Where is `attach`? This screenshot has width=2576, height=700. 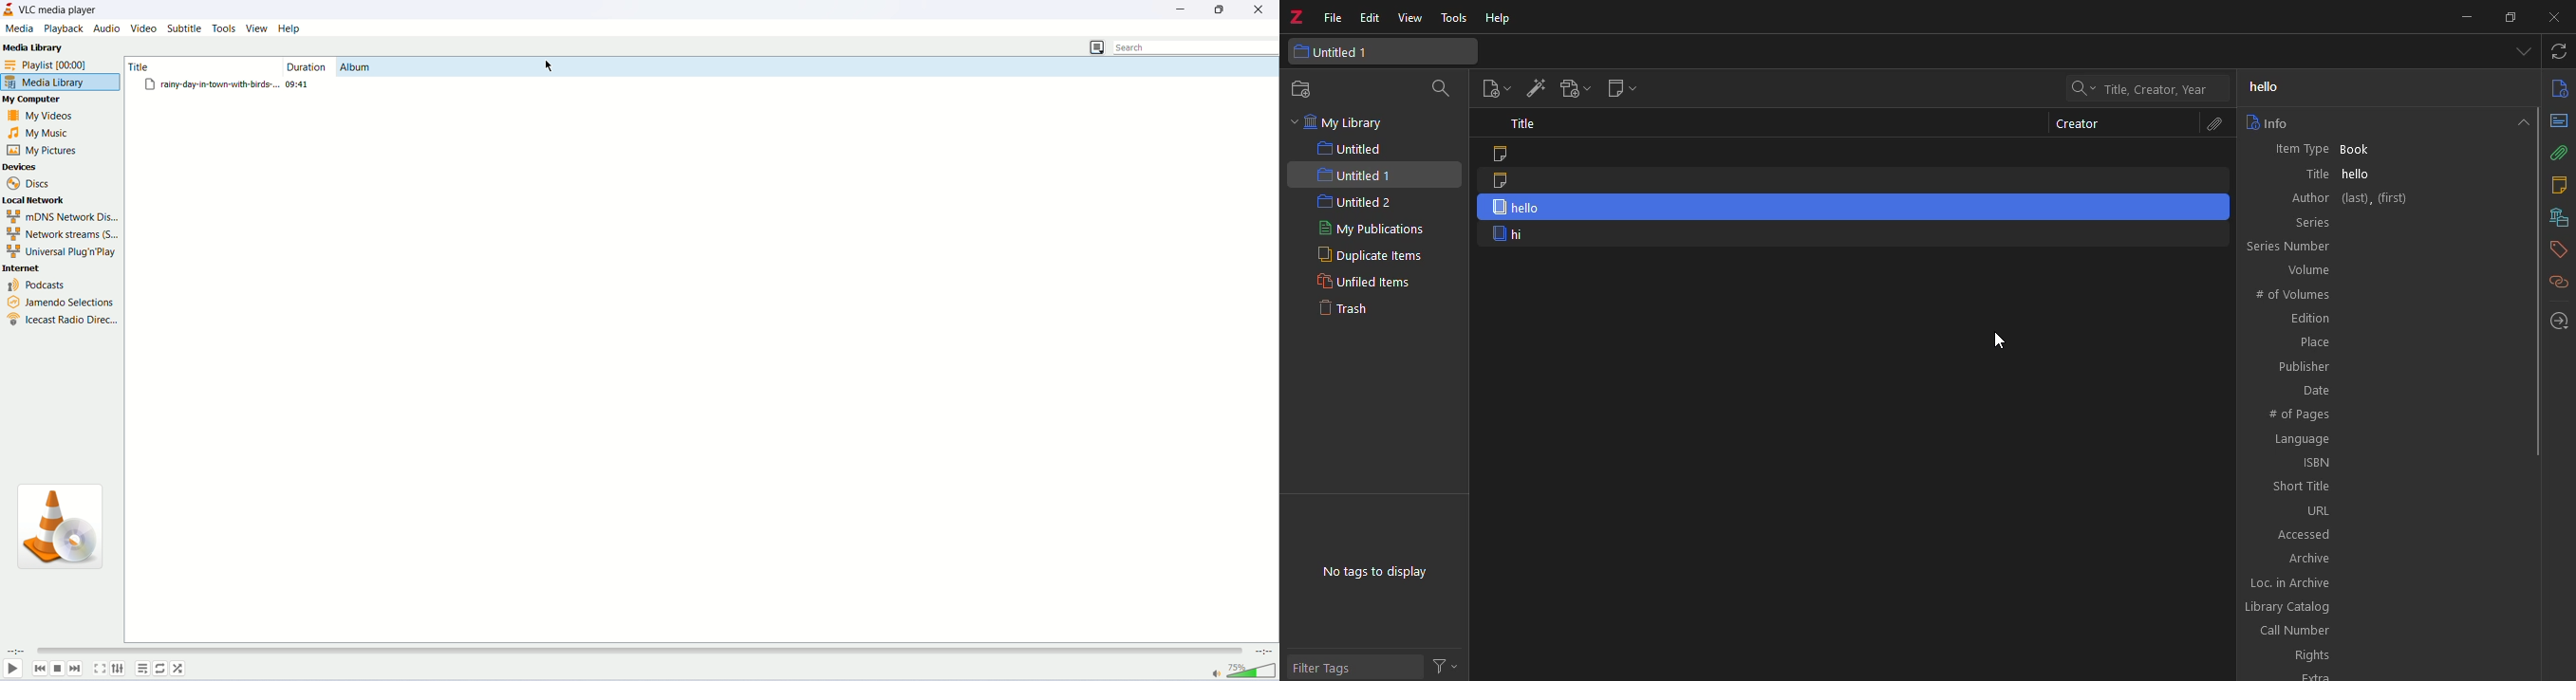
attach is located at coordinates (2560, 153).